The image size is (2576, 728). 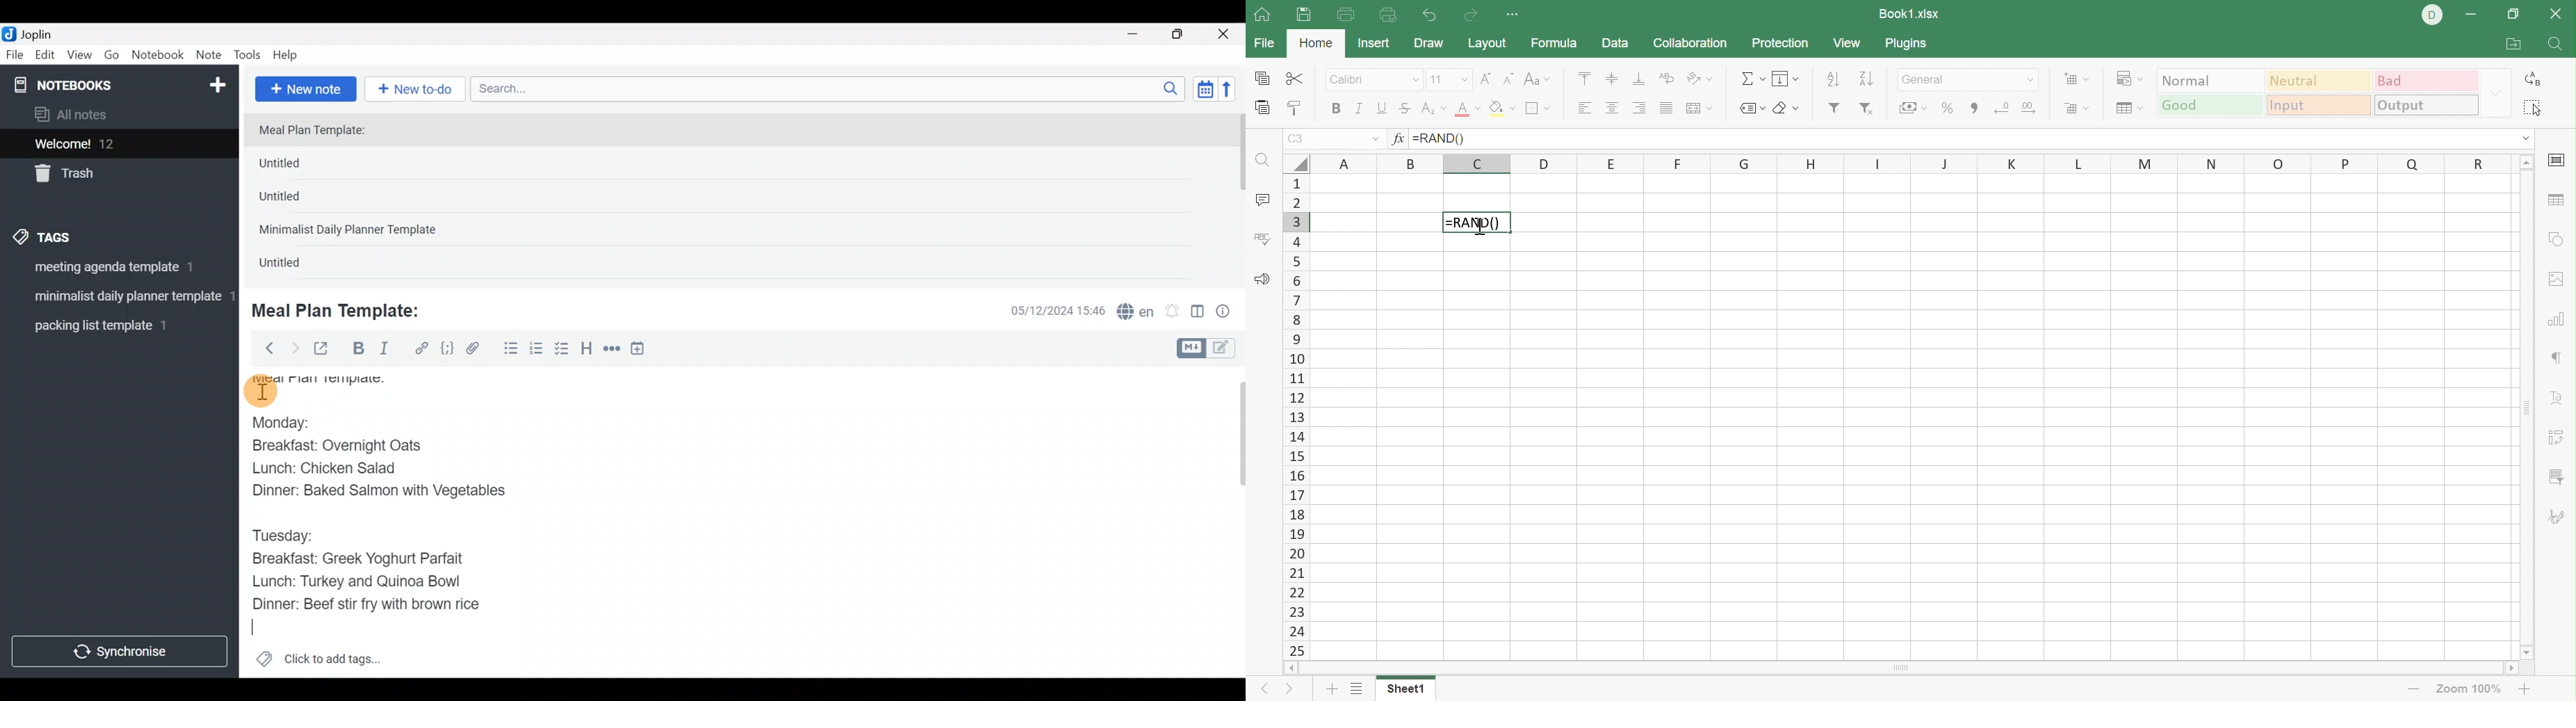 What do you see at coordinates (326, 349) in the screenshot?
I see `Toggle external editing` at bounding box center [326, 349].